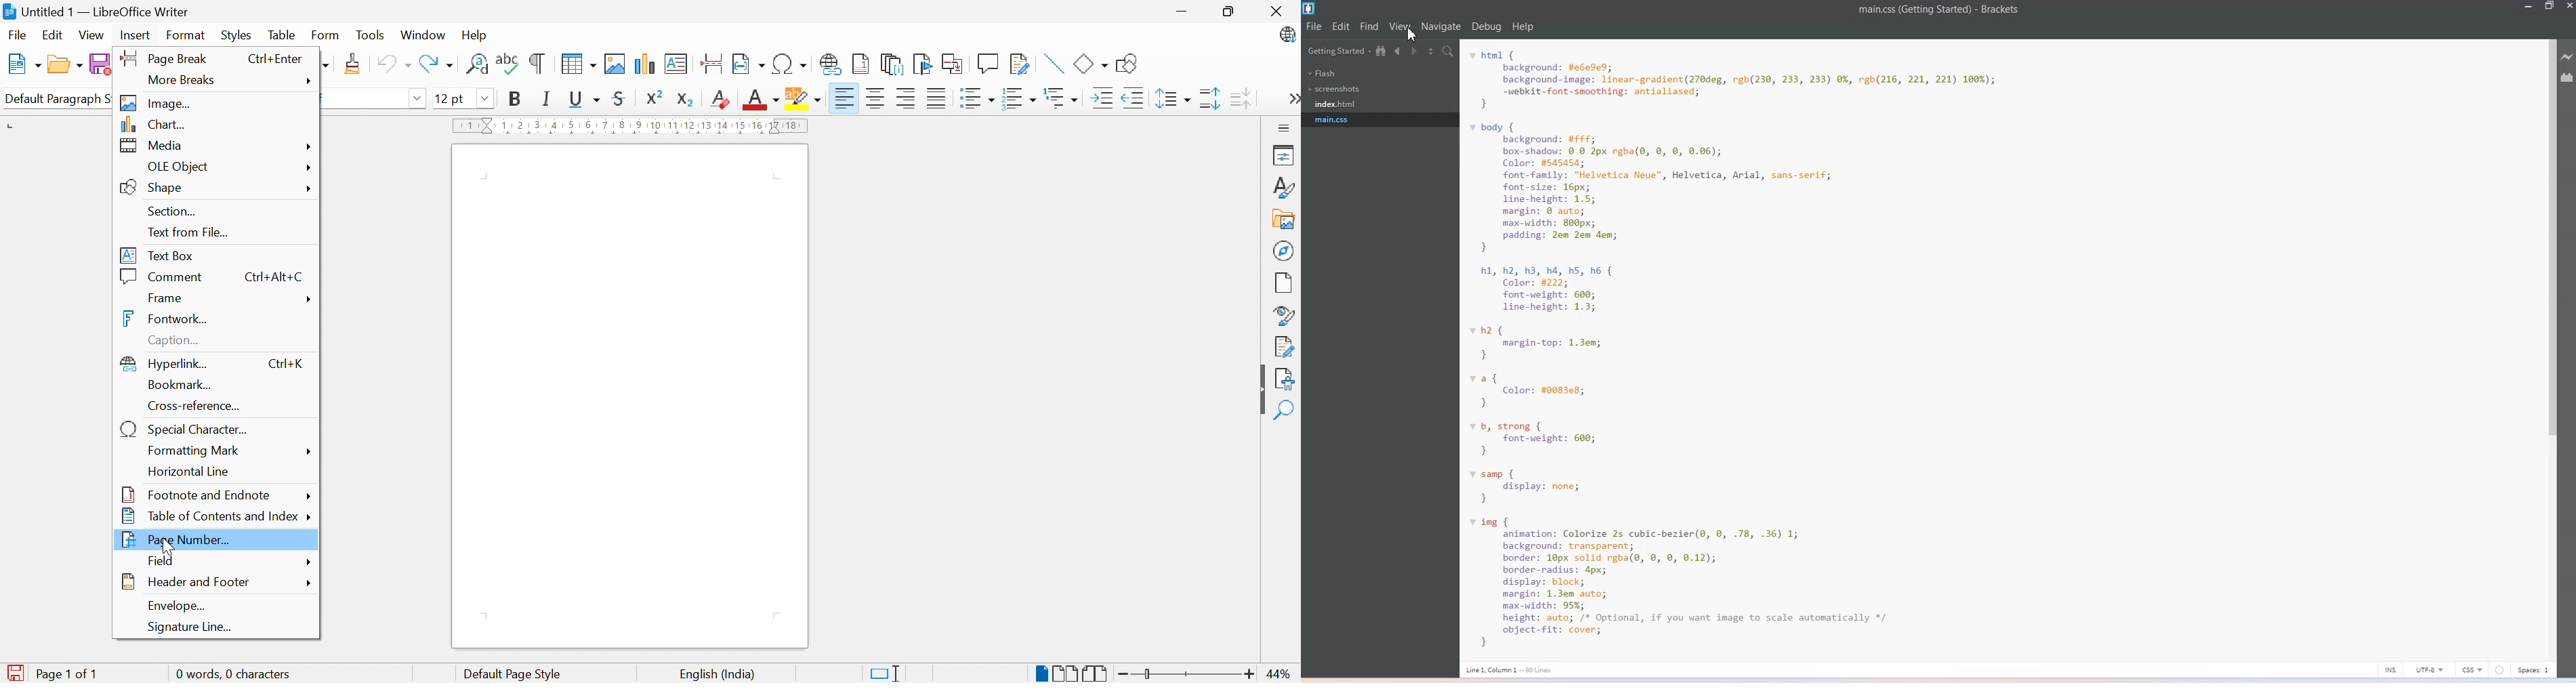  What do you see at coordinates (1311, 9) in the screenshot?
I see `Logo` at bounding box center [1311, 9].